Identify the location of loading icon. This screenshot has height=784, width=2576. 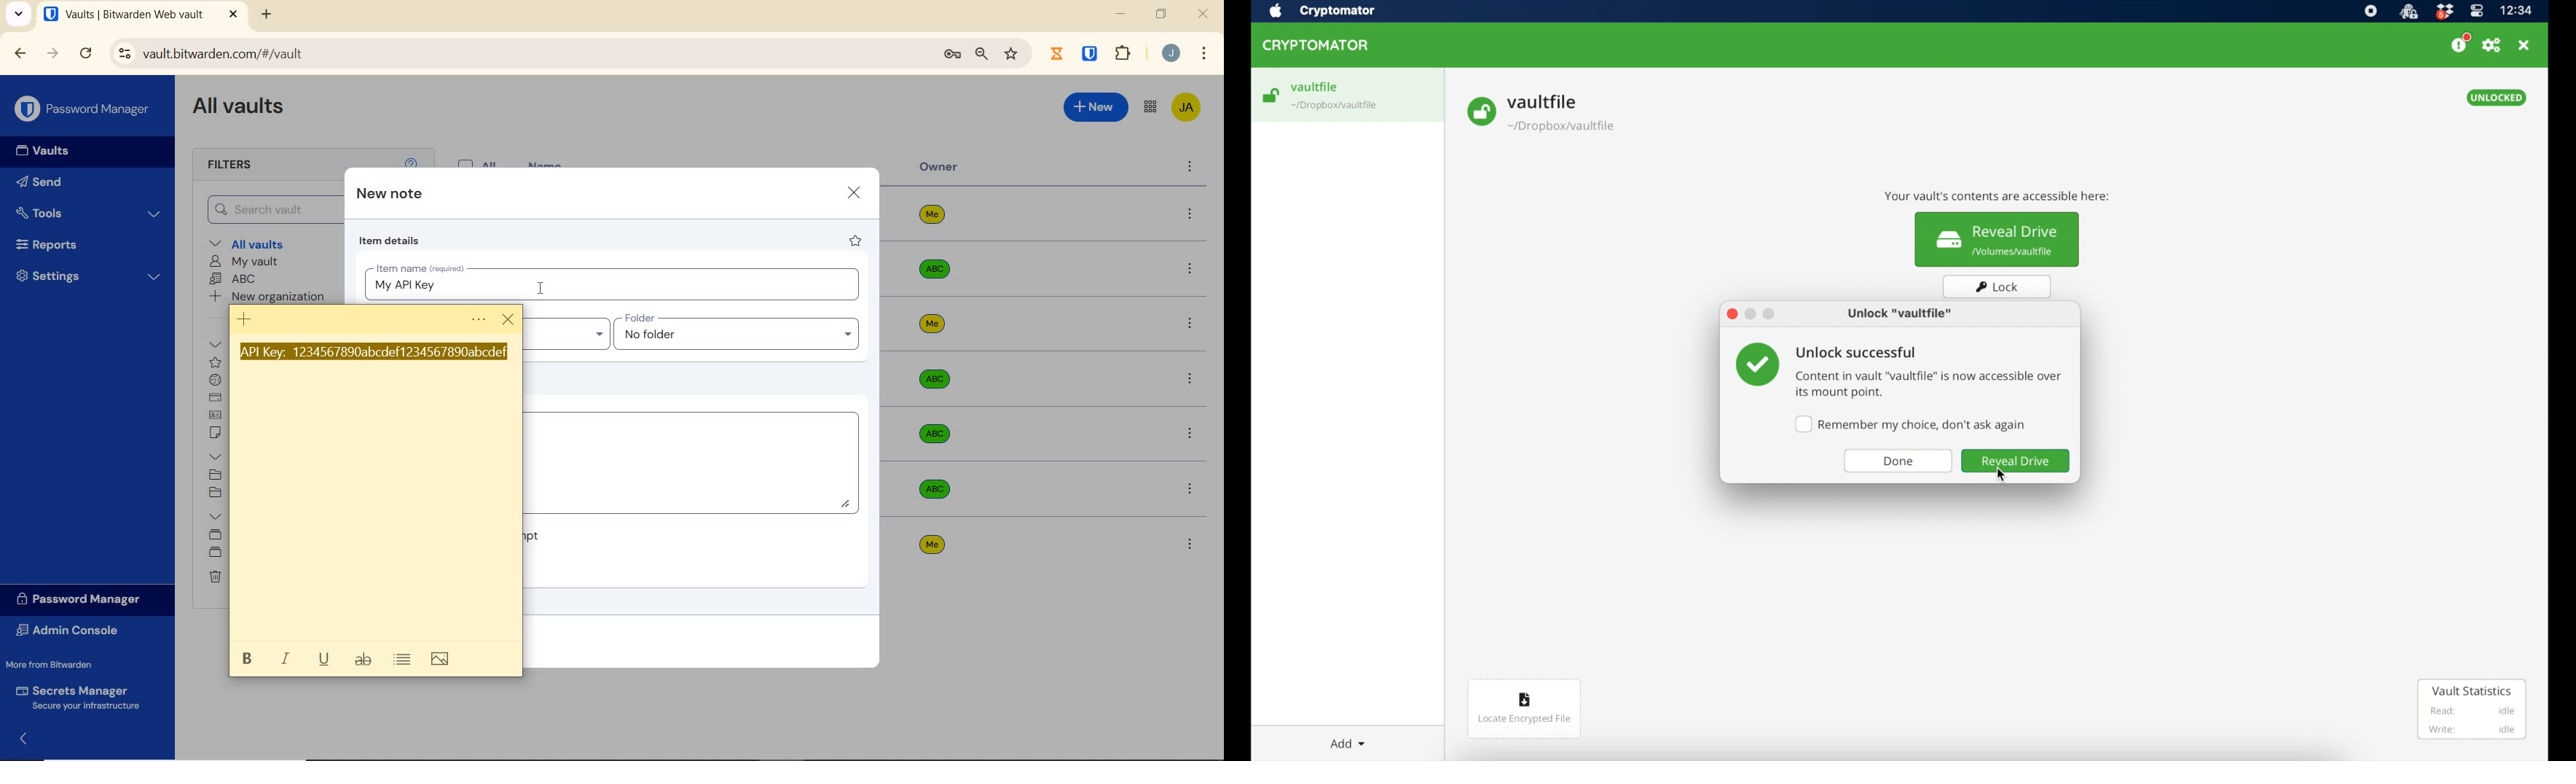
(1271, 96).